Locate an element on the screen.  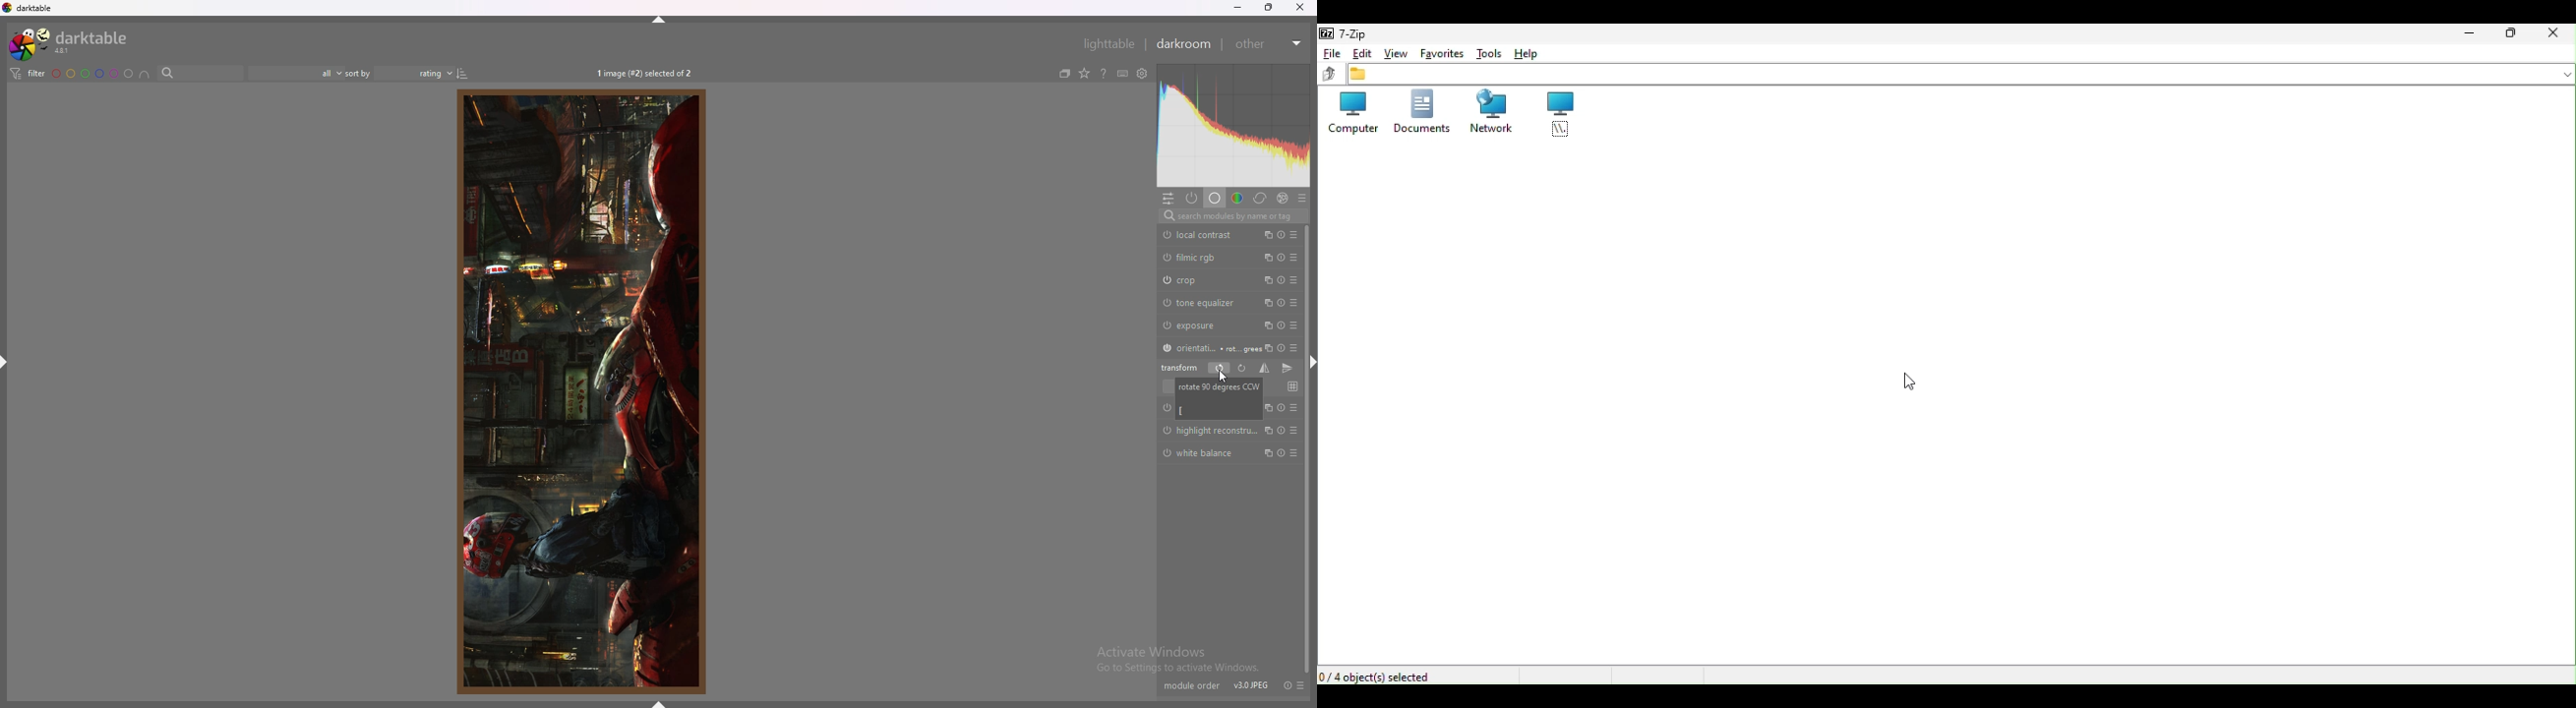
images selected is located at coordinates (645, 73).